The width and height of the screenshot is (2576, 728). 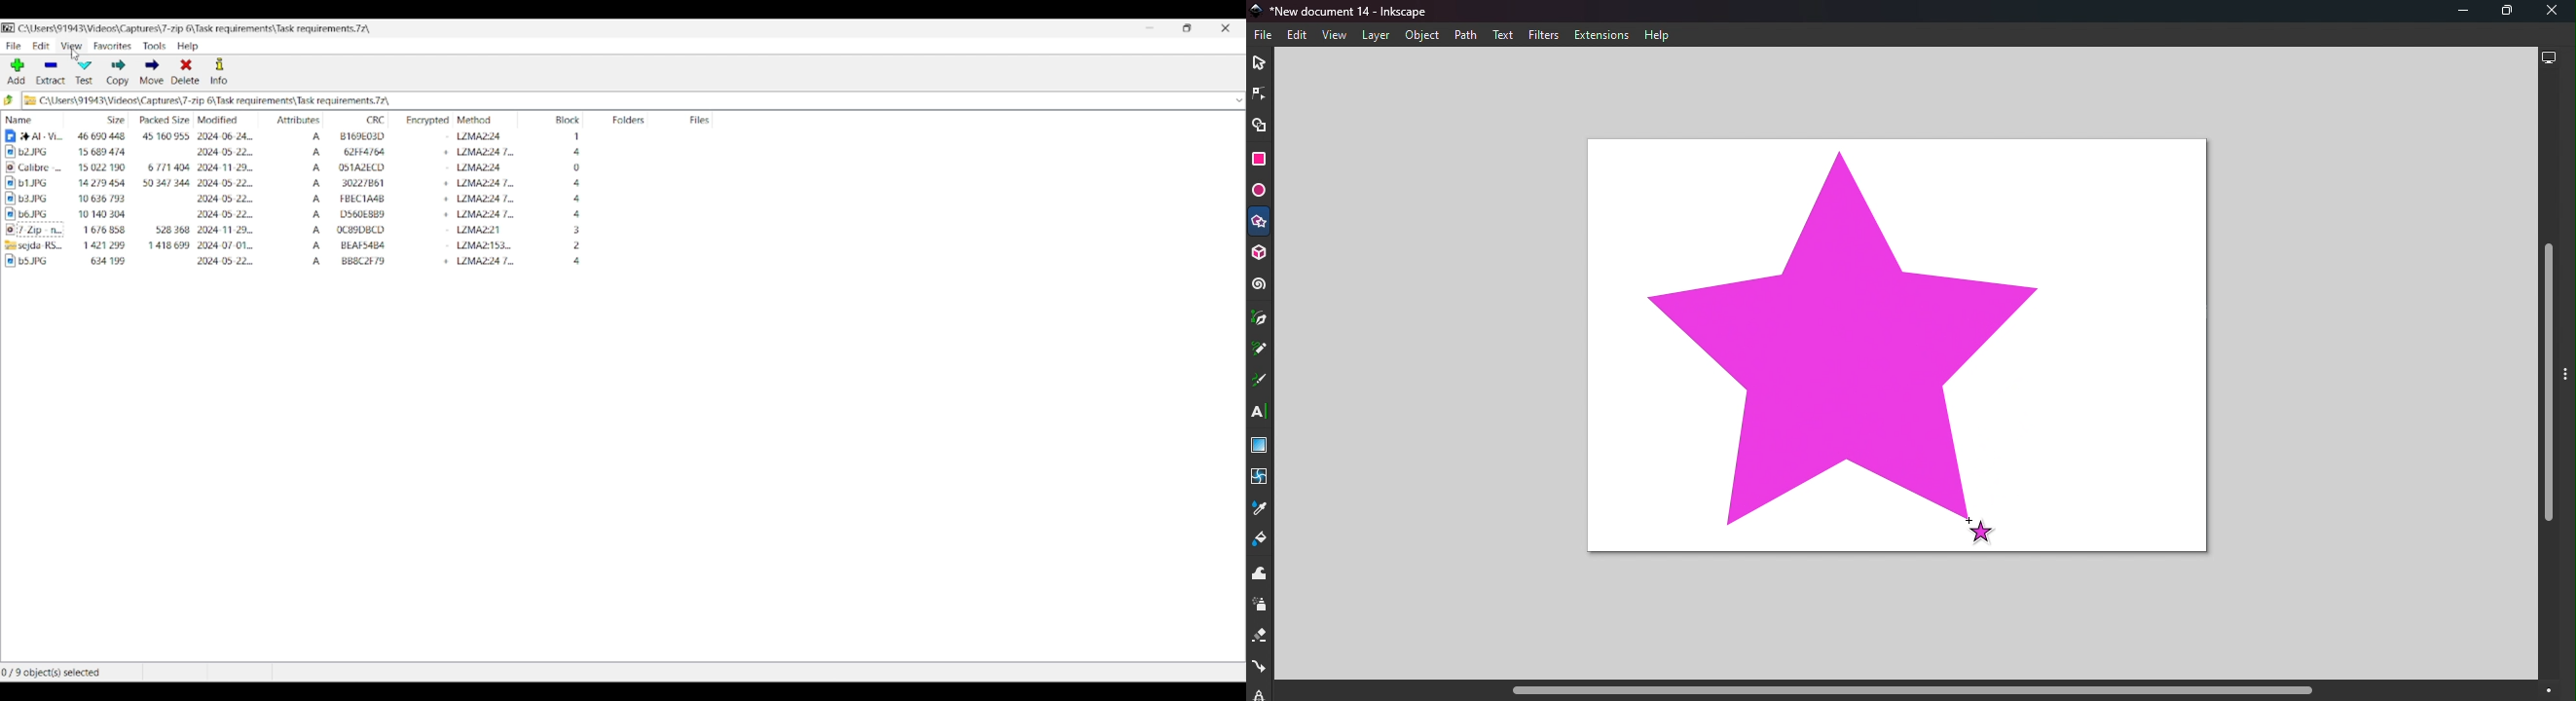 What do you see at coordinates (2549, 378) in the screenshot?
I see `Vertical scroll bar` at bounding box center [2549, 378].